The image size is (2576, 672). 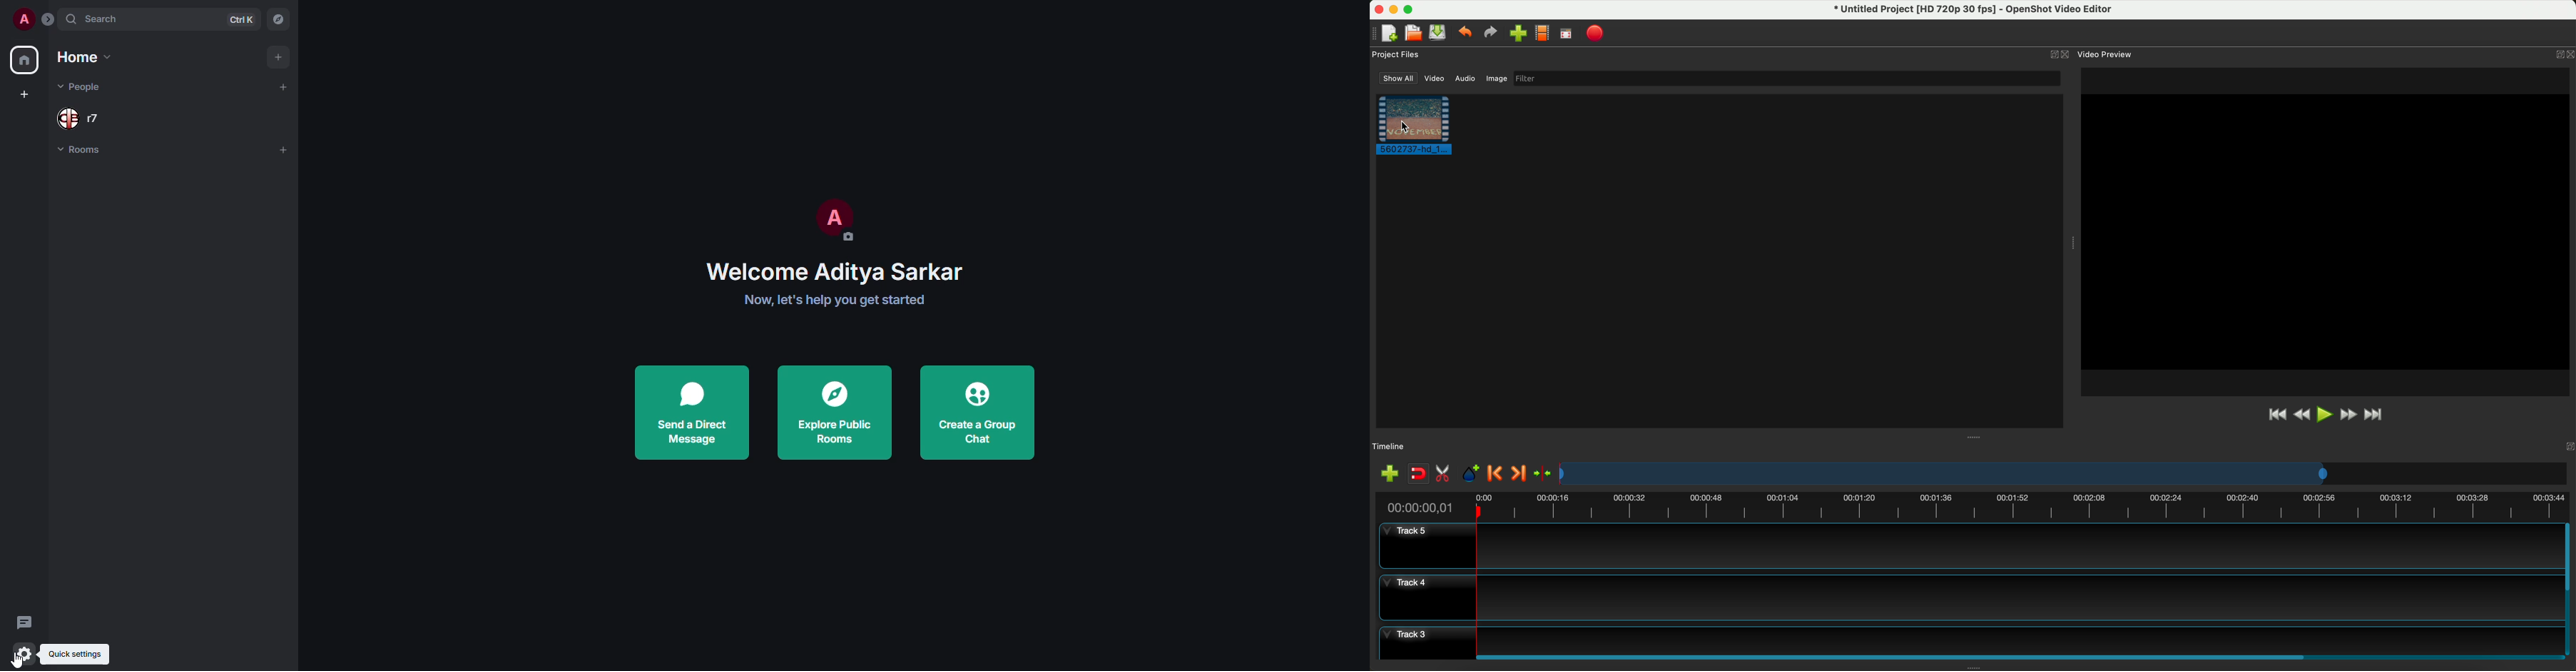 What do you see at coordinates (693, 413) in the screenshot?
I see `send direct message` at bounding box center [693, 413].